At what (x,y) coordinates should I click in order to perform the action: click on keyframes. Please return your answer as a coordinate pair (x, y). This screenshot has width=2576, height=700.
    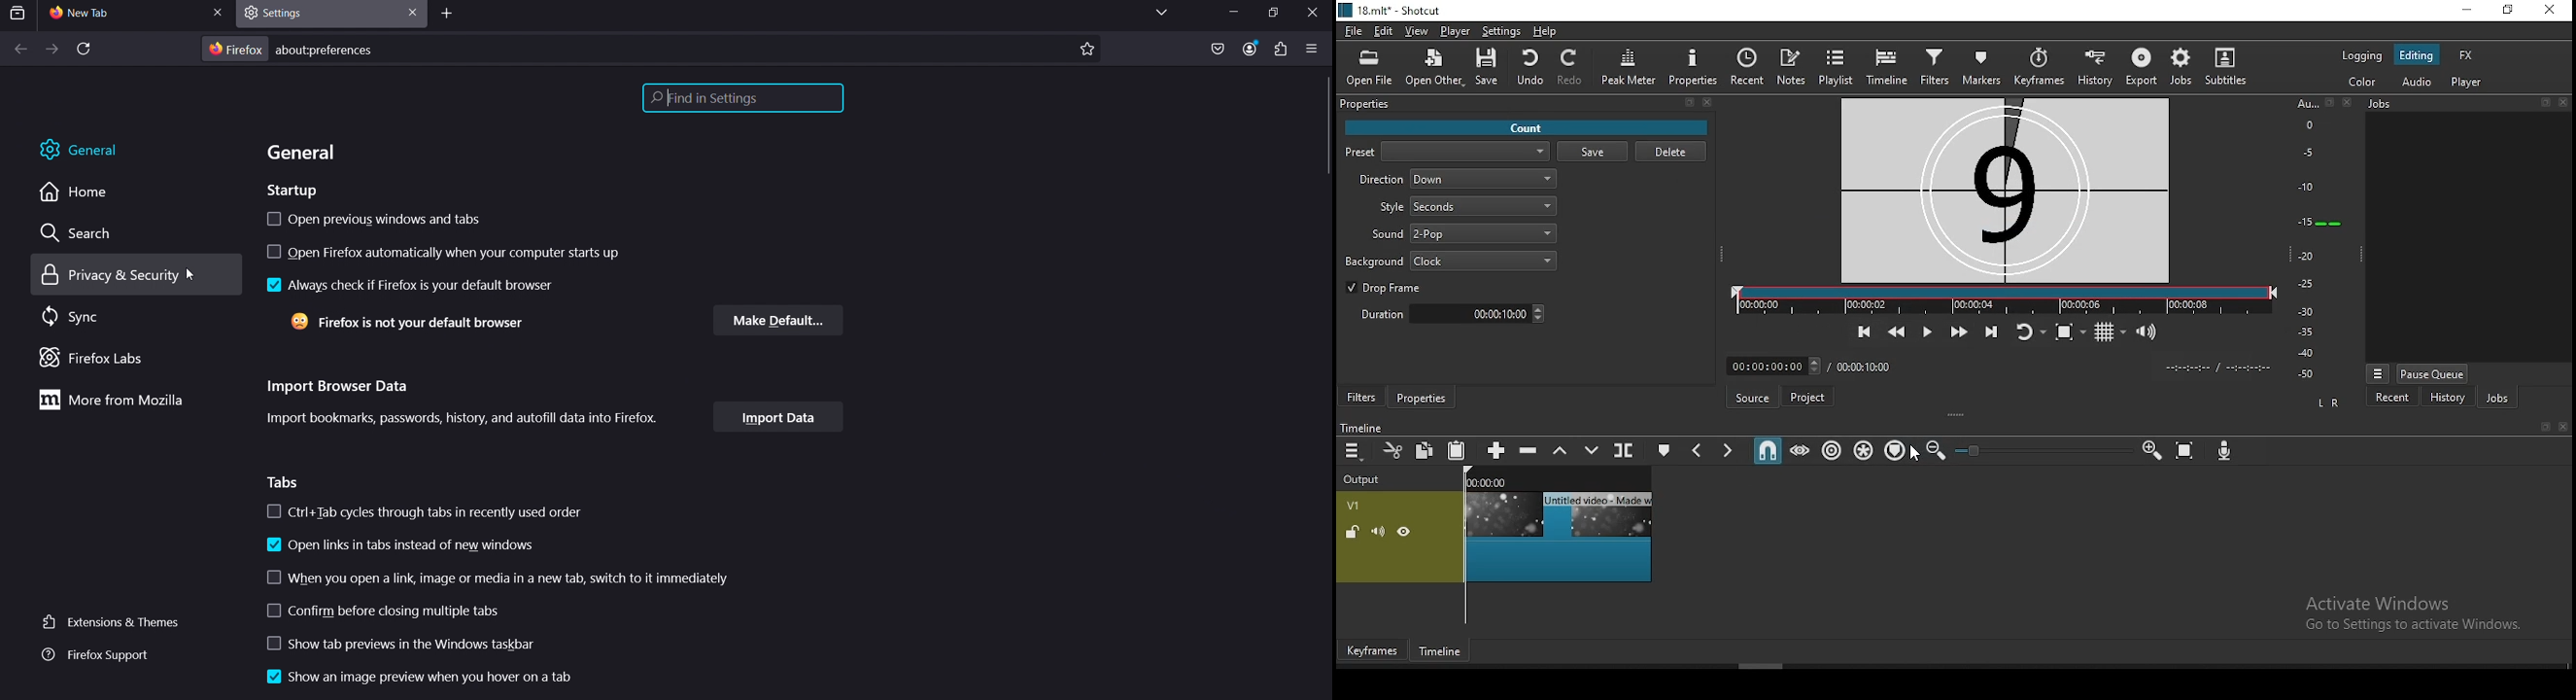
    Looking at the image, I should click on (2039, 66).